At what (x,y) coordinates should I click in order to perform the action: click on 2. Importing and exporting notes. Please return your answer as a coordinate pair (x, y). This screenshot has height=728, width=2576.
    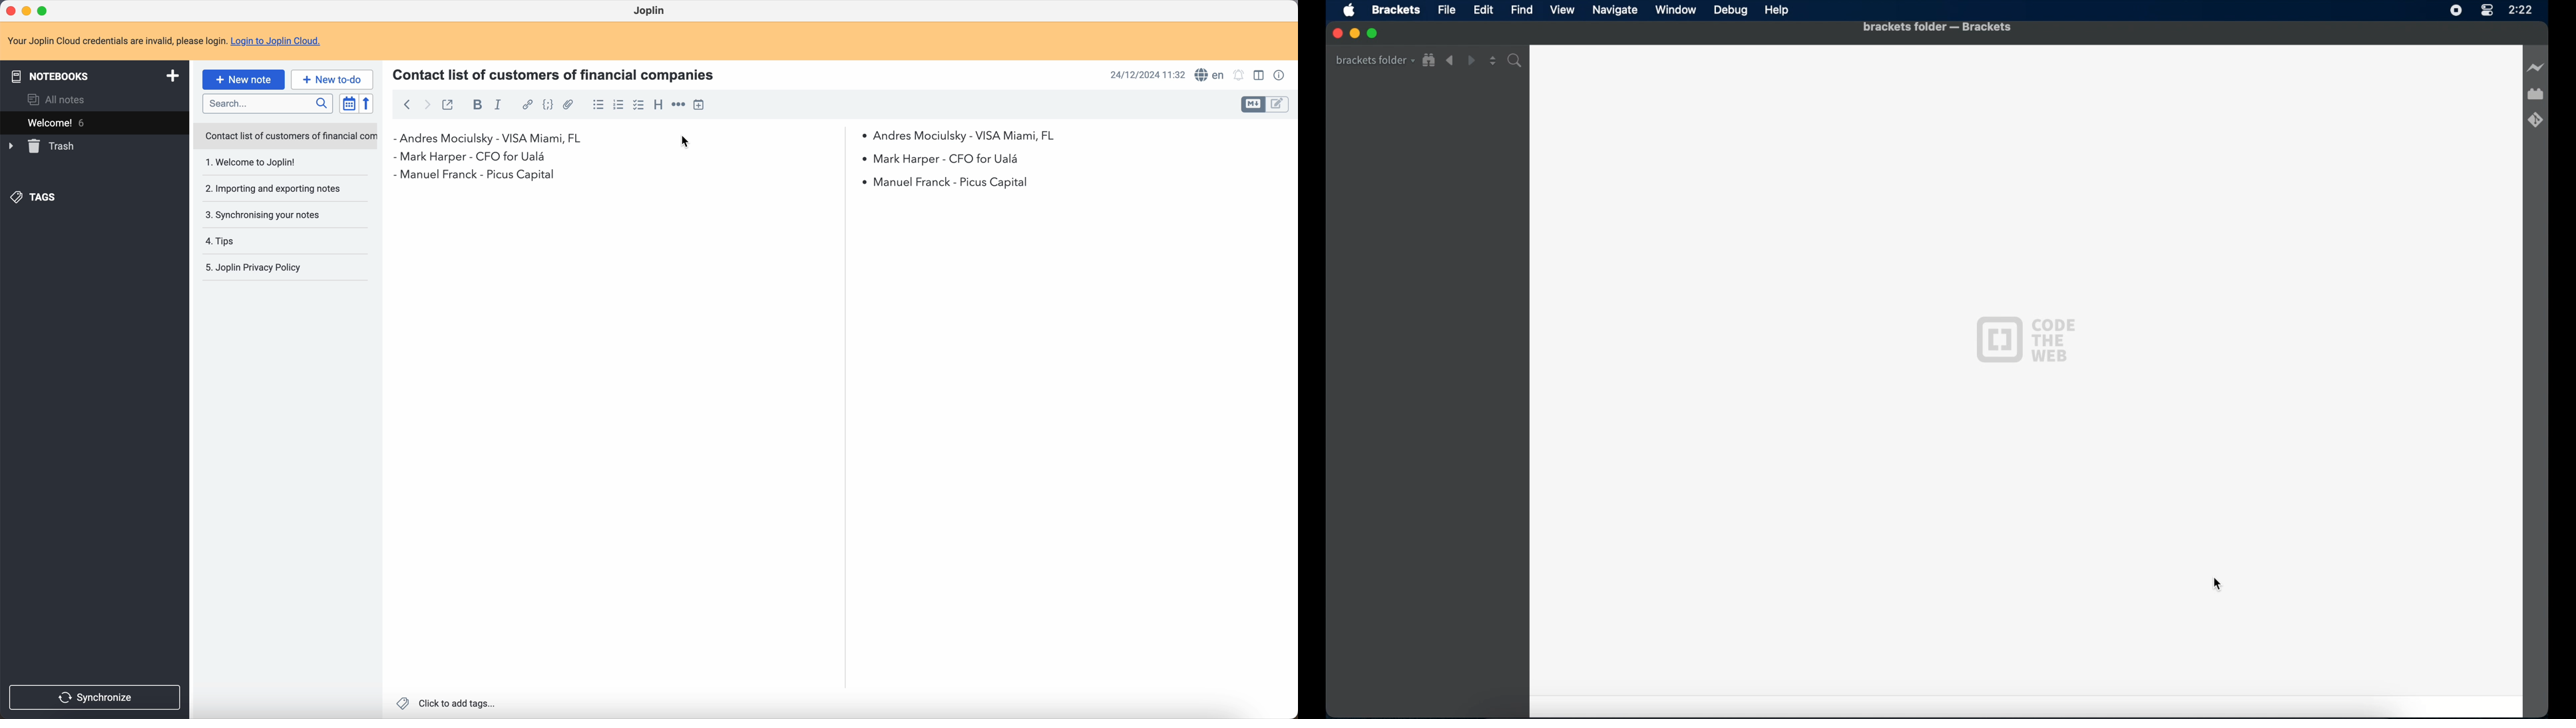
    Looking at the image, I should click on (276, 189).